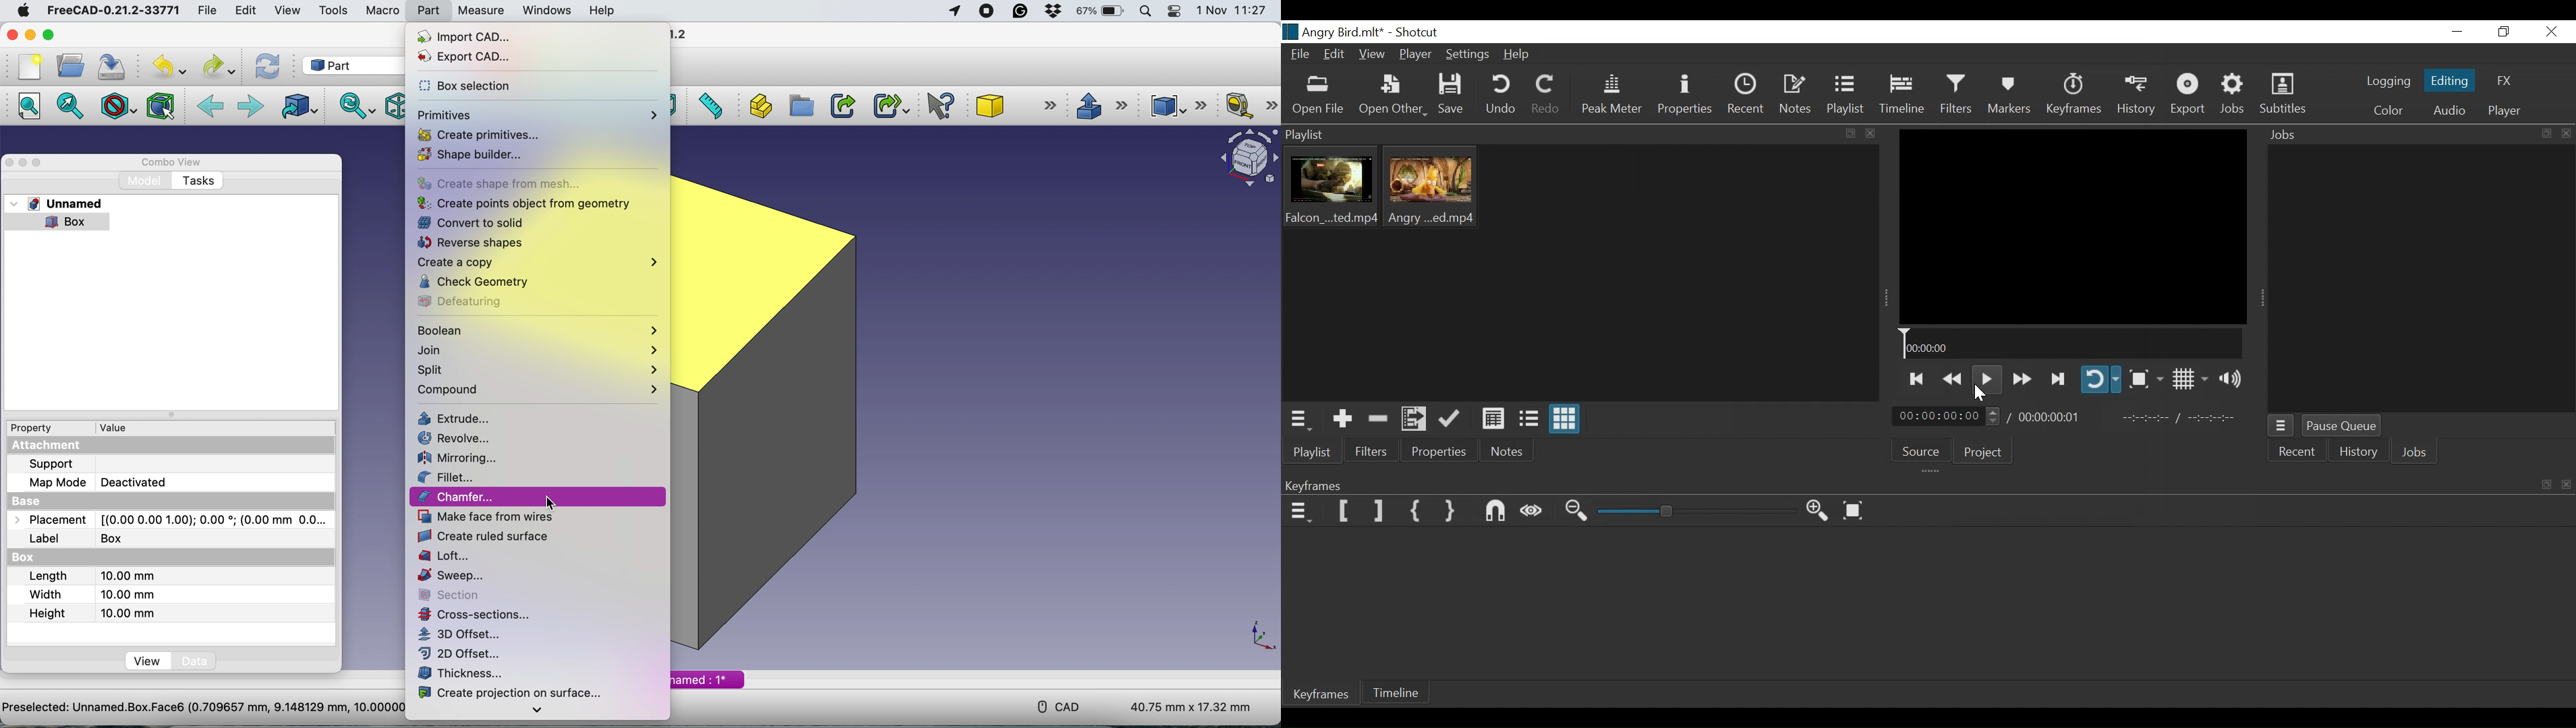  Describe the element at coordinates (553, 503) in the screenshot. I see `cursor` at that location.